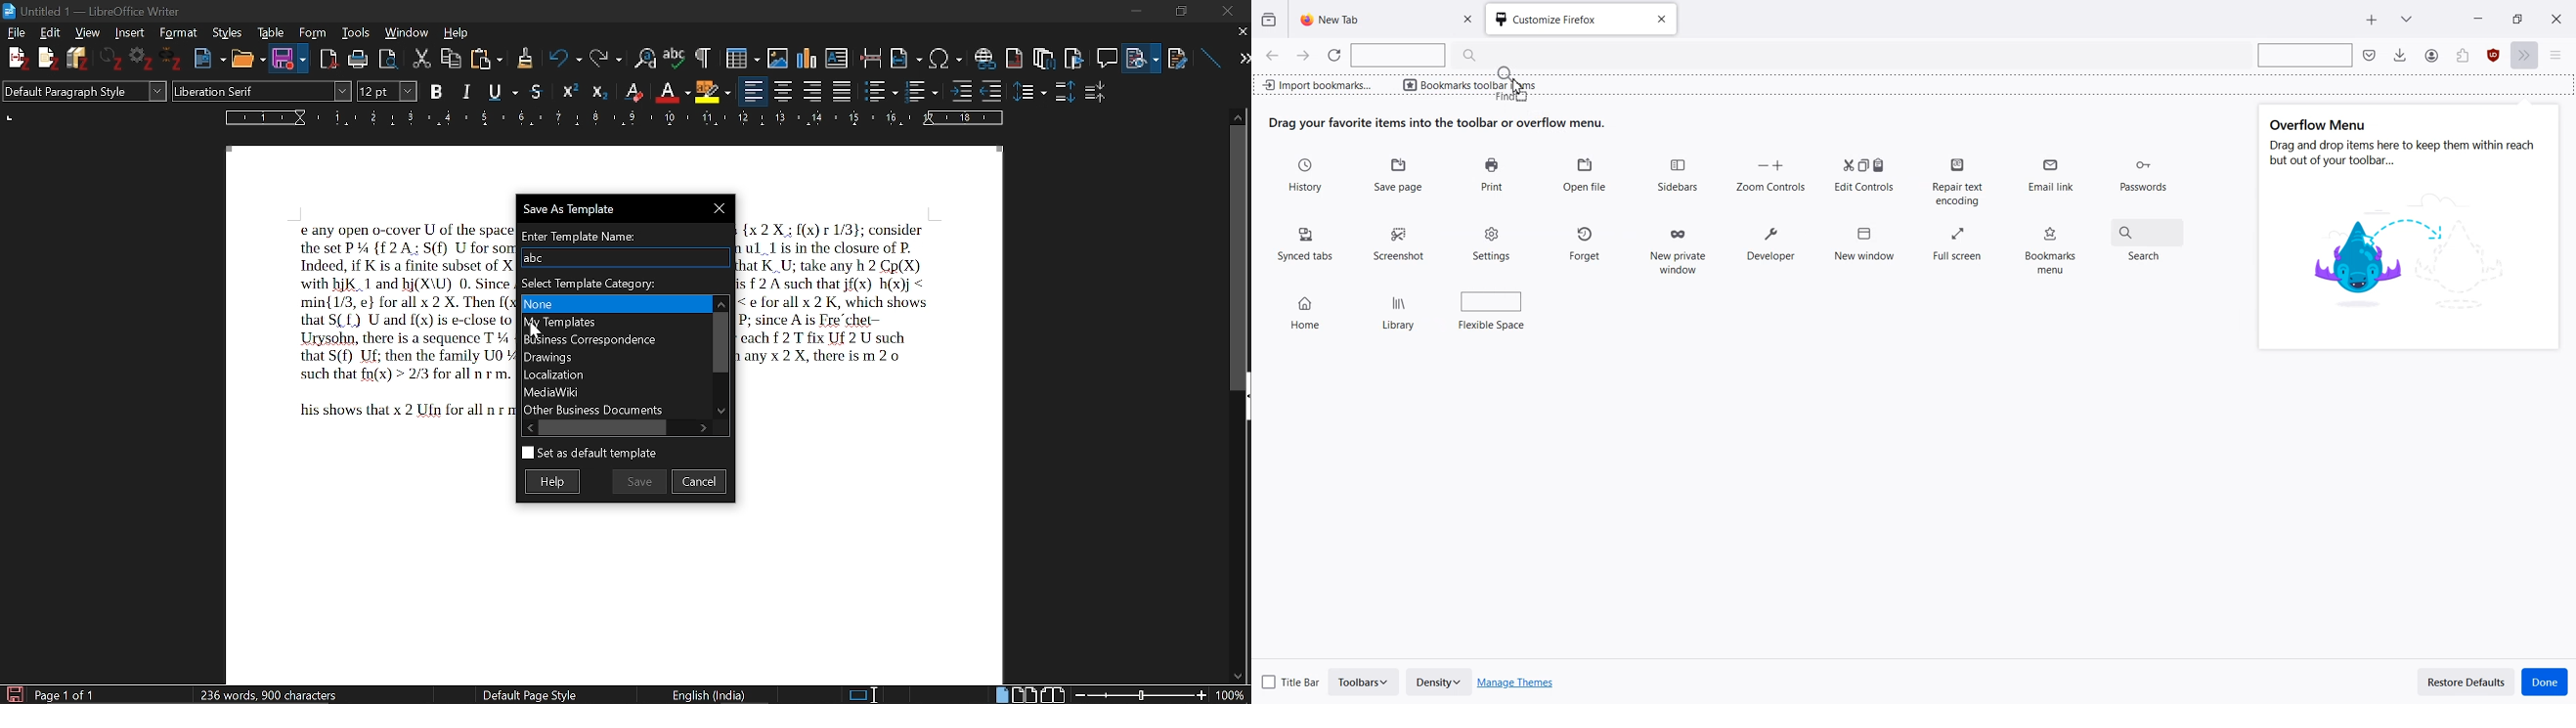  I want to click on Cursor, so click(538, 330).